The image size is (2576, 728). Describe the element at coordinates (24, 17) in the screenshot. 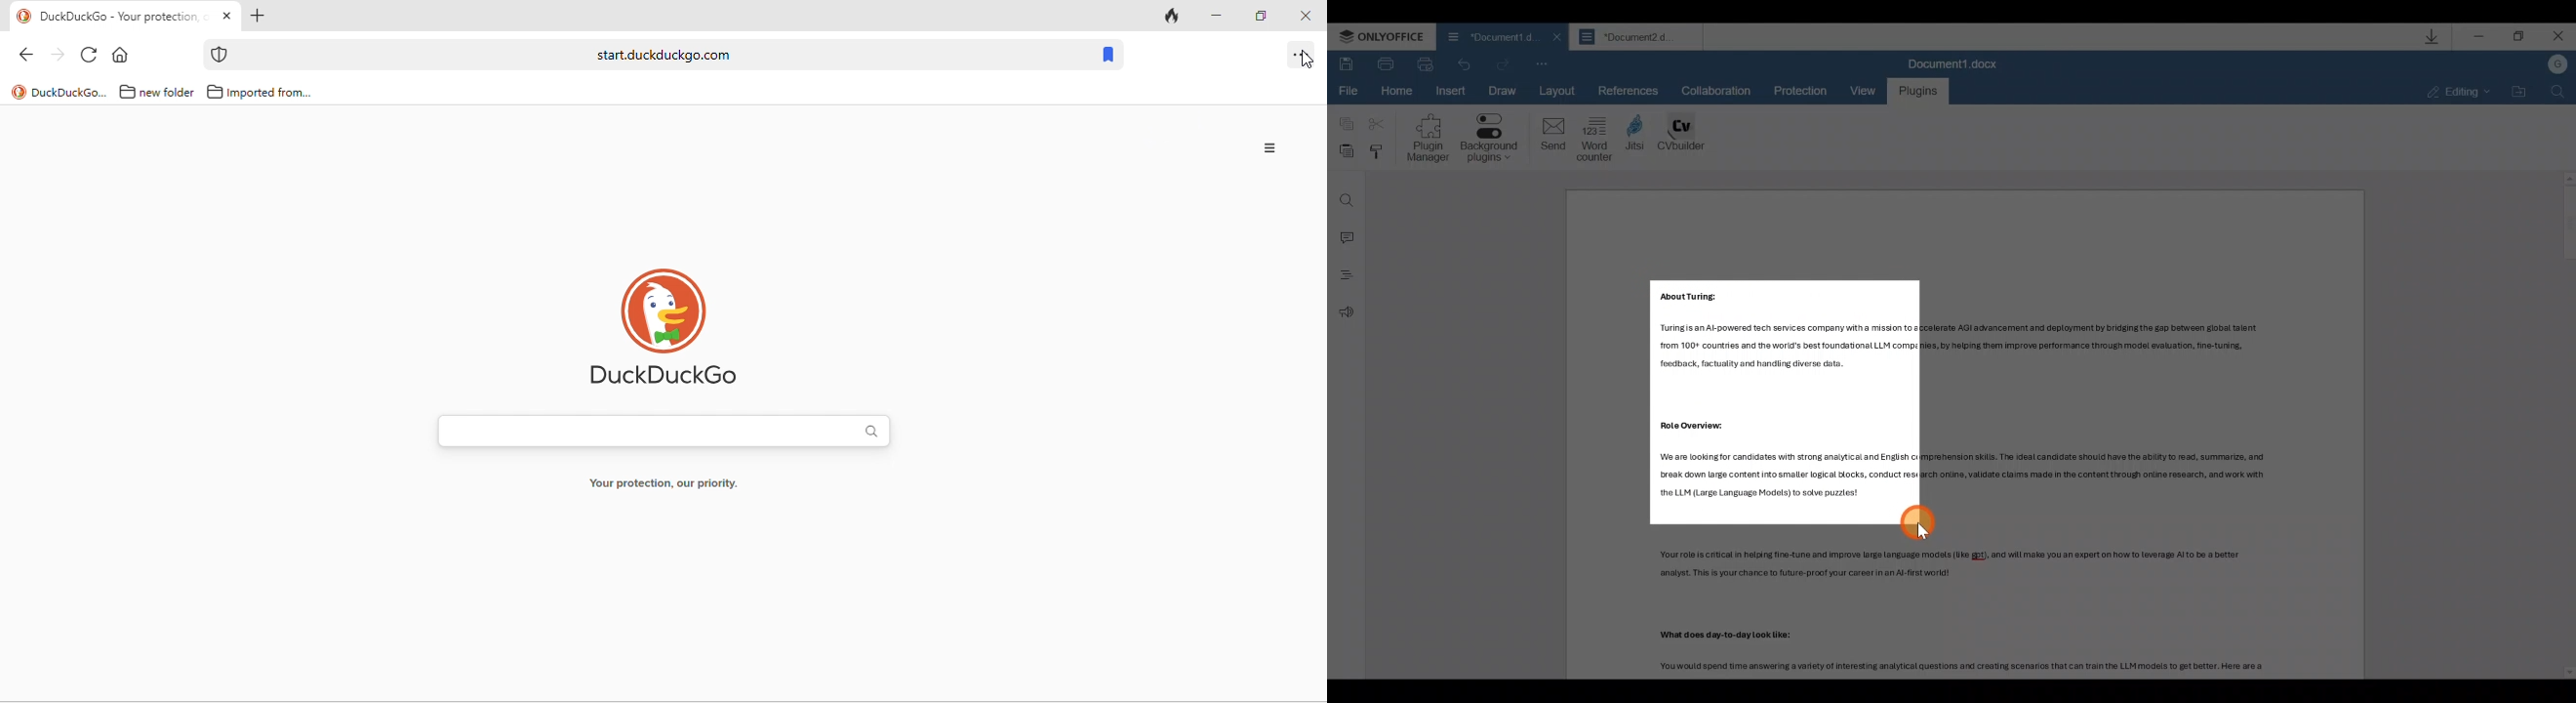

I see `logo` at that location.